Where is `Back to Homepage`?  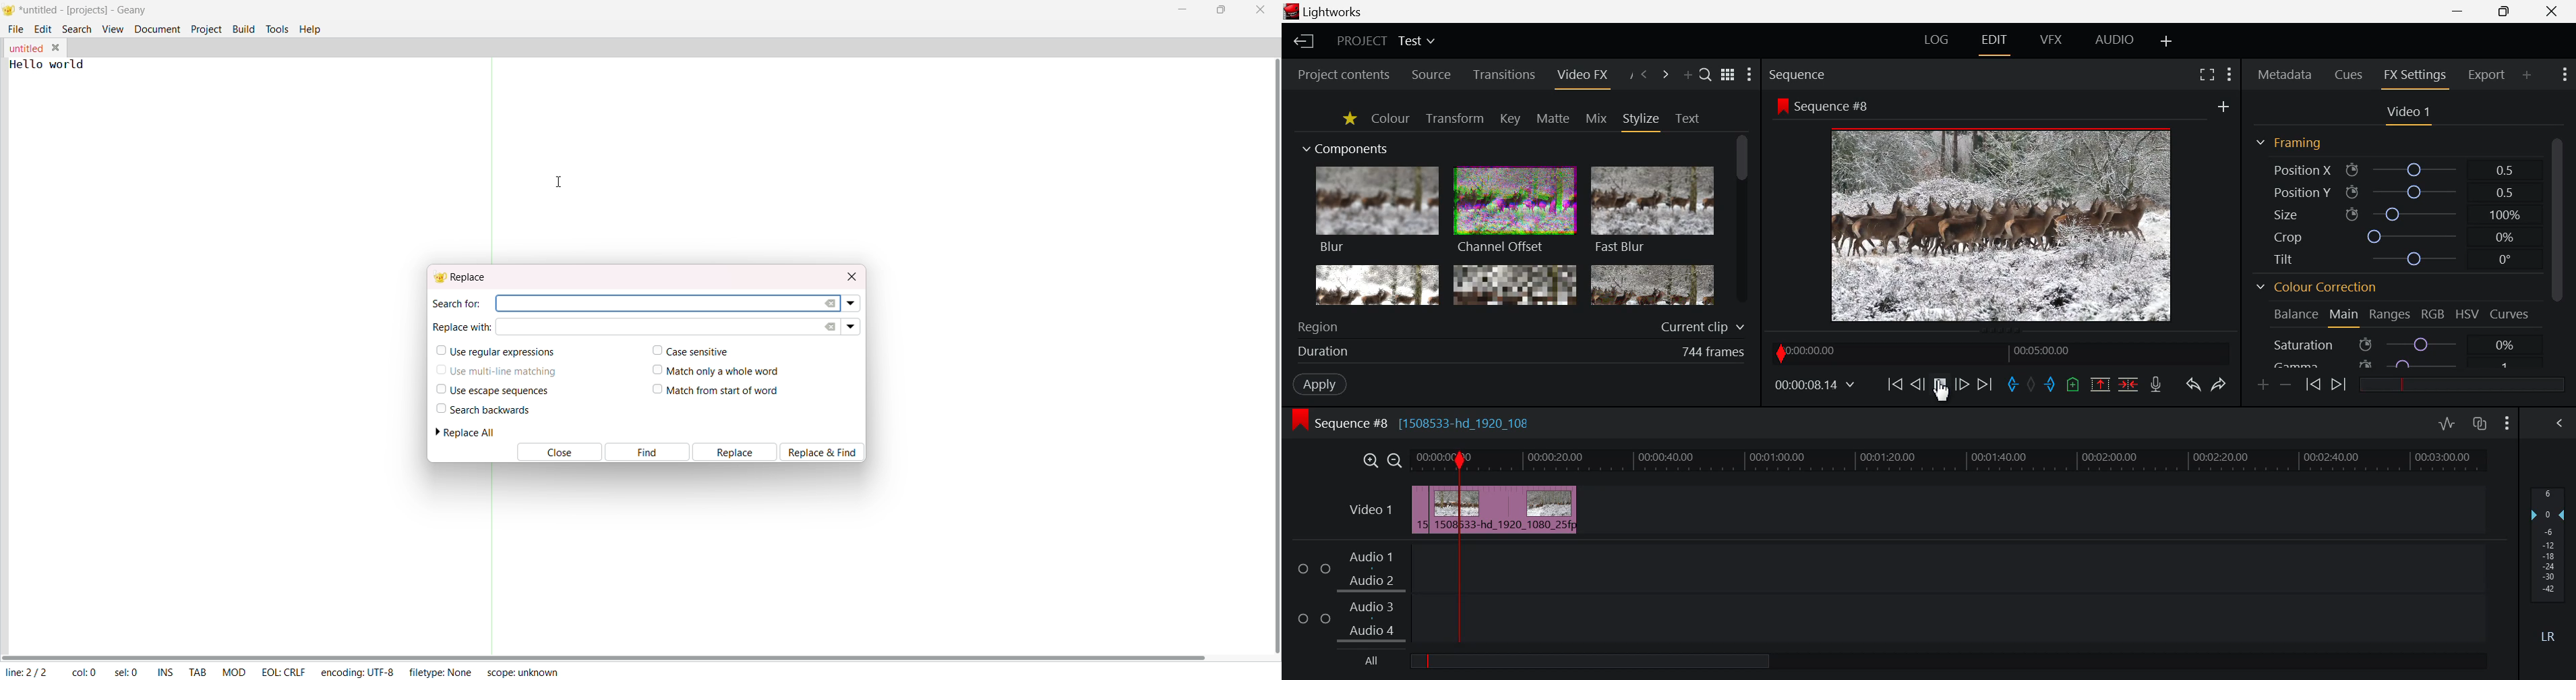 Back to Homepage is located at coordinates (1303, 42).